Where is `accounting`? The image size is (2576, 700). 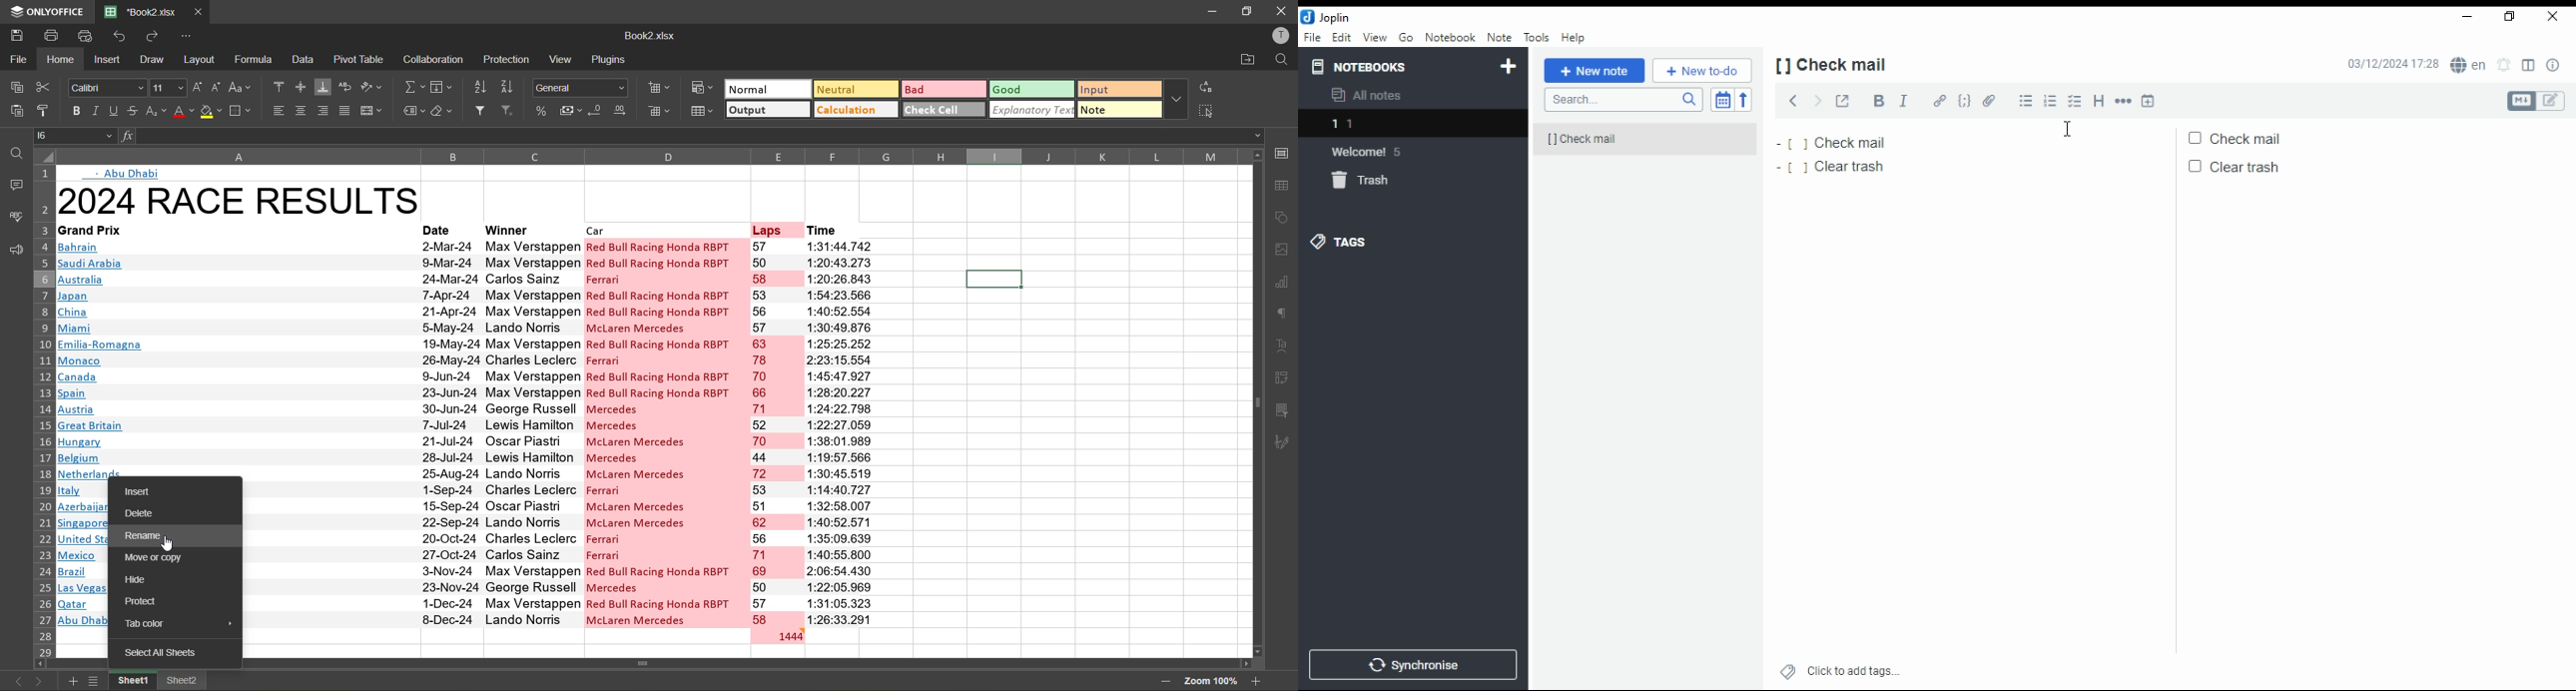
accounting is located at coordinates (569, 110).